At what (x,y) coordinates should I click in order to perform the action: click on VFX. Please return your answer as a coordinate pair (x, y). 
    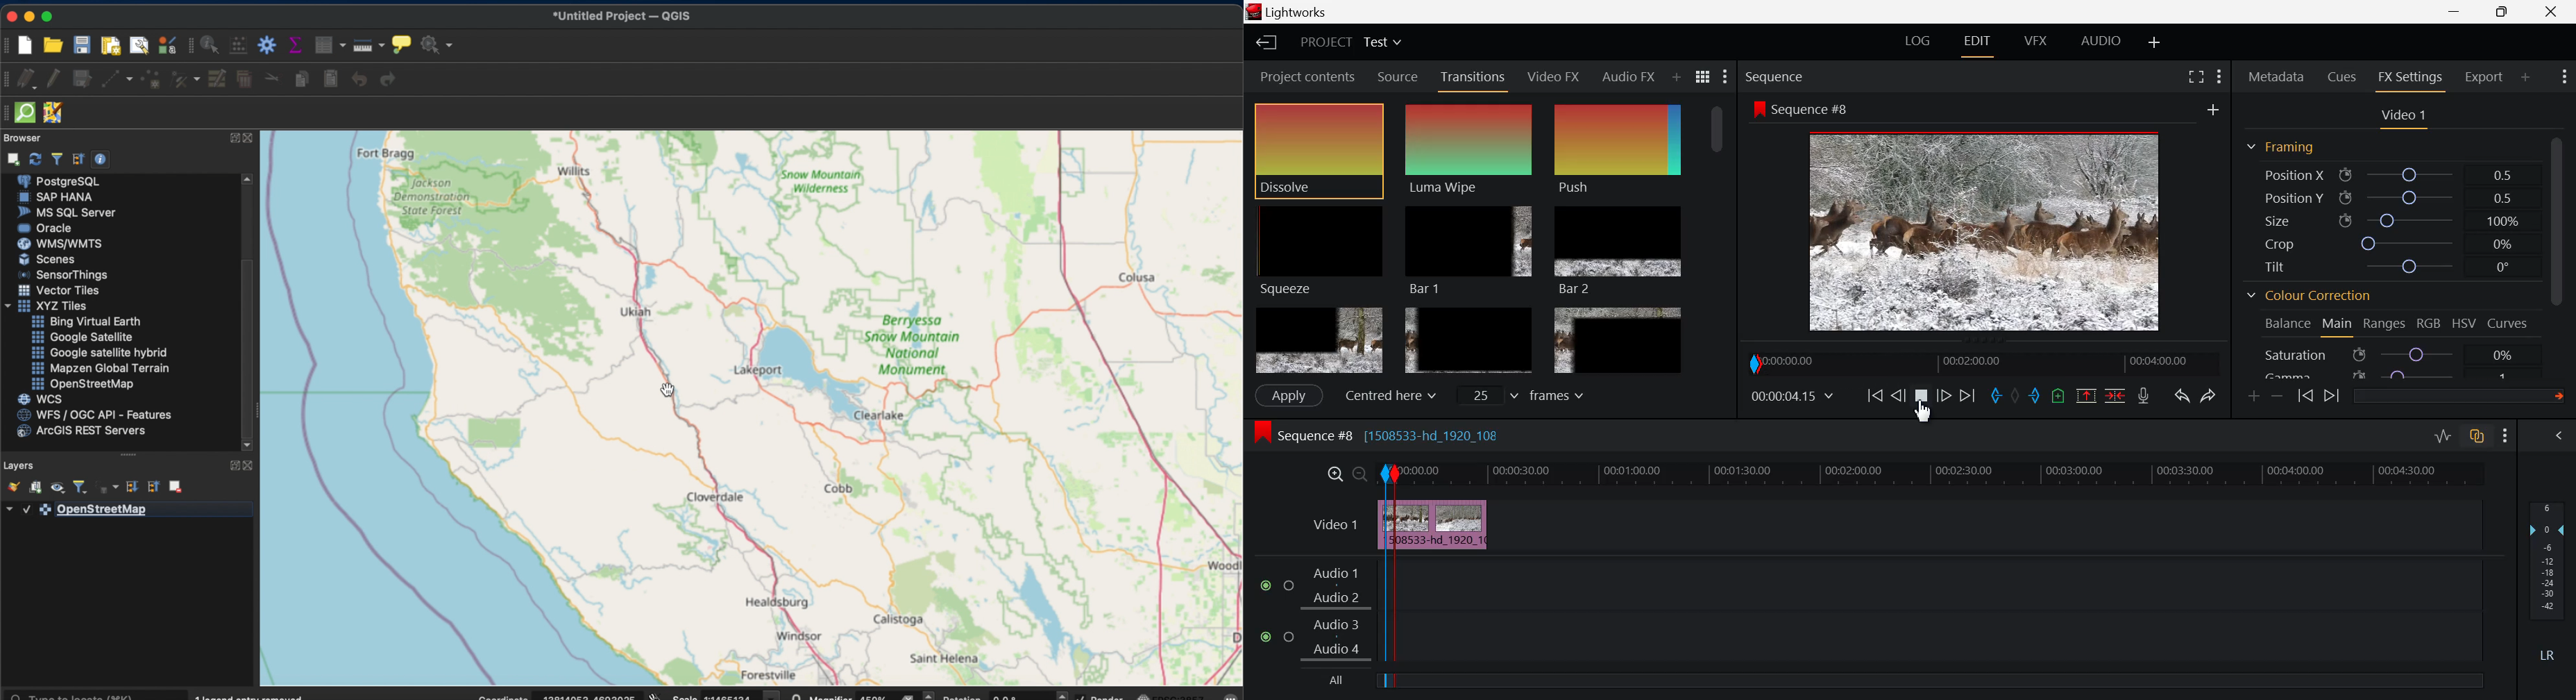
    Looking at the image, I should click on (2036, 41).